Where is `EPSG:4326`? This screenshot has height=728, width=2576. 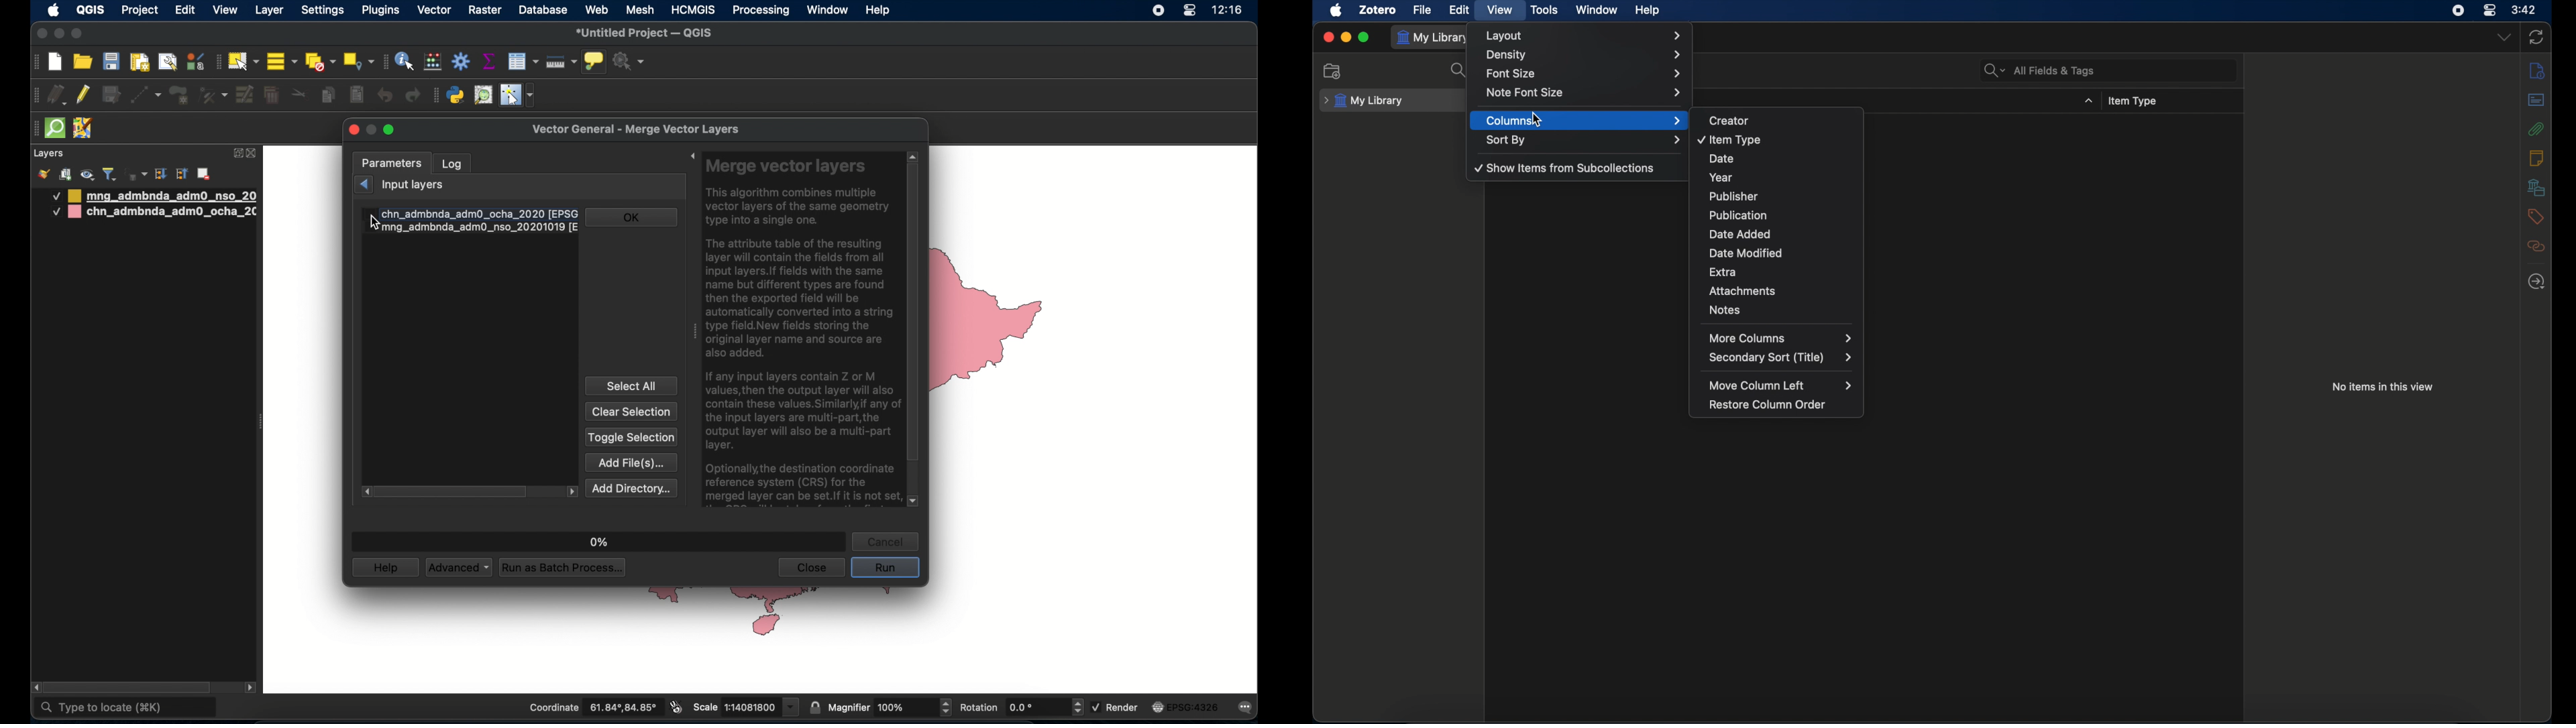 EPSG:4326 is located at coordinates (1185, 708).